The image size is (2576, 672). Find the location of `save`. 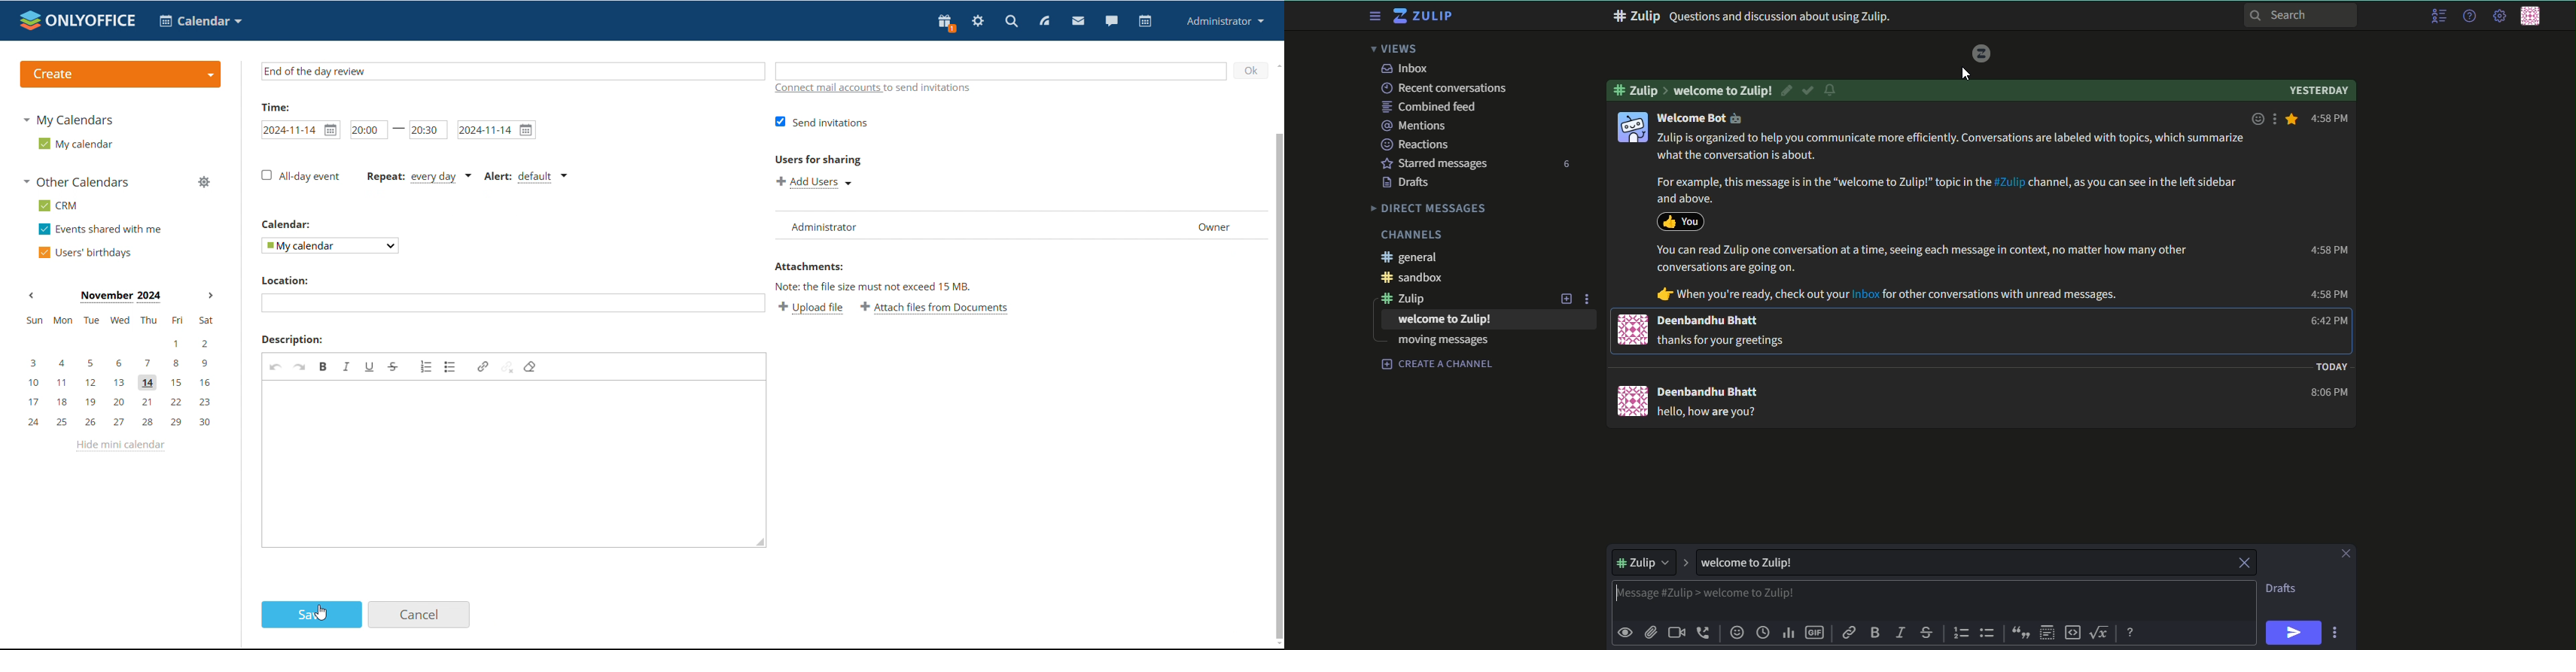

save is located at coordinates (311, 614).